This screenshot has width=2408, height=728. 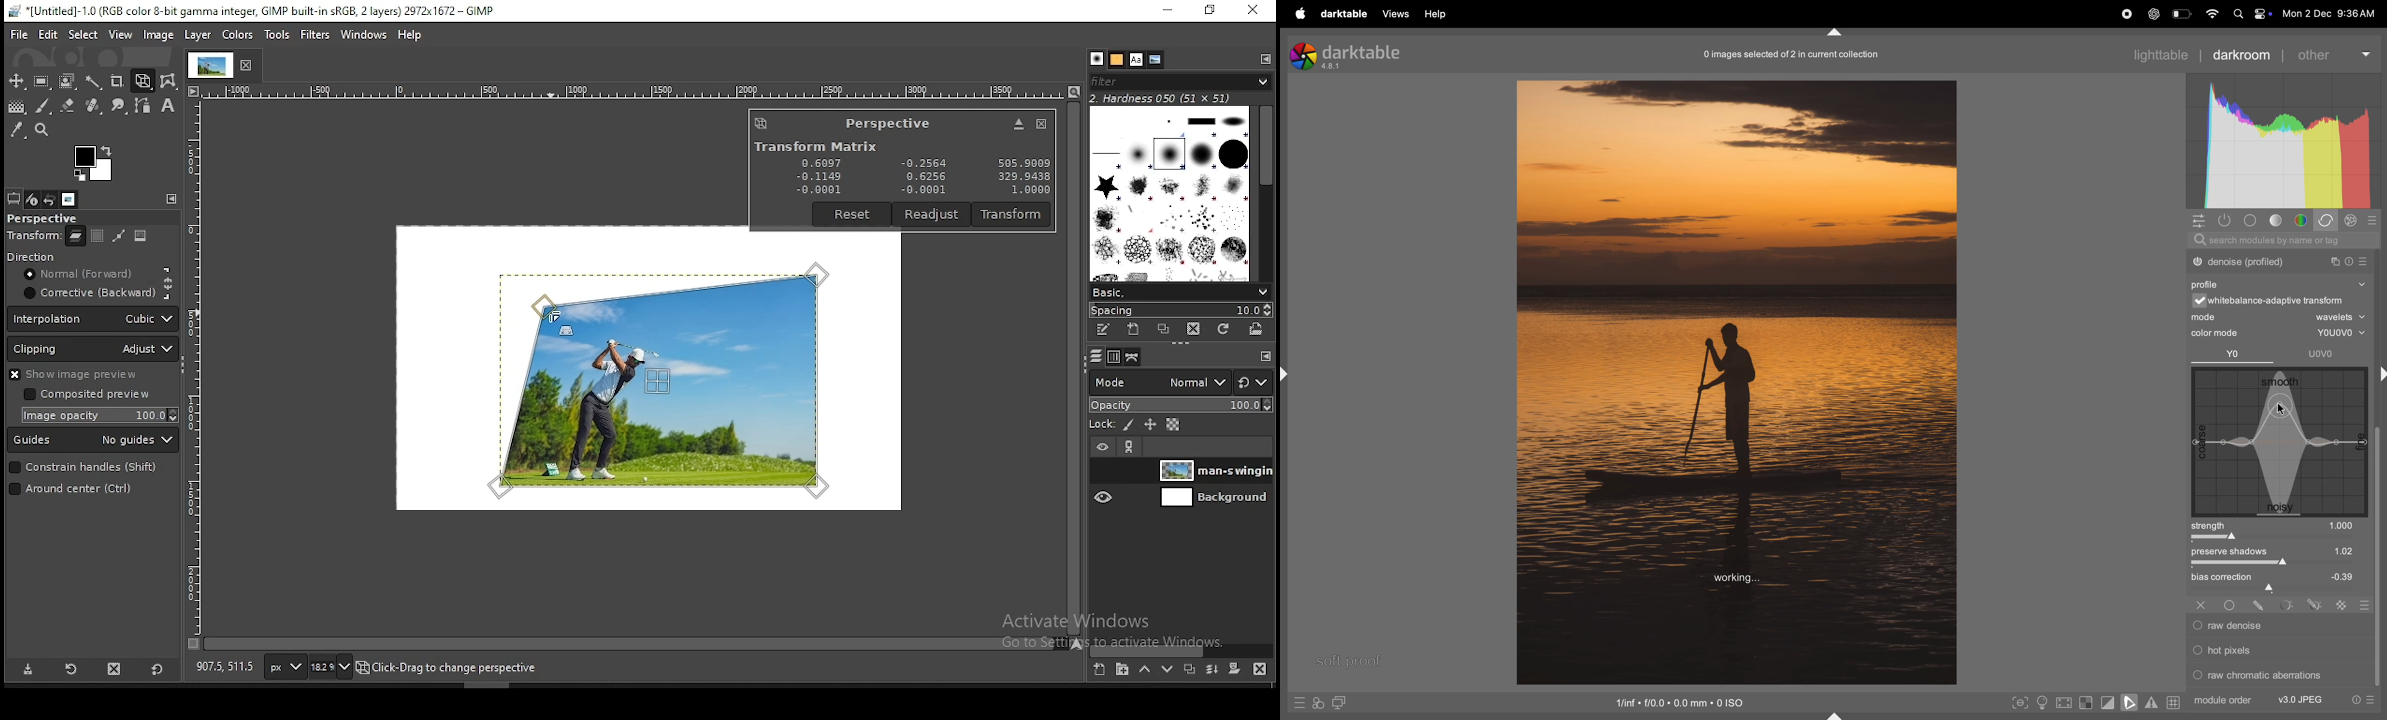 What do you see at coordinates (2201, 221) in the screenshot?
I see `quick acess panel` at bounding box center [2201, 221].